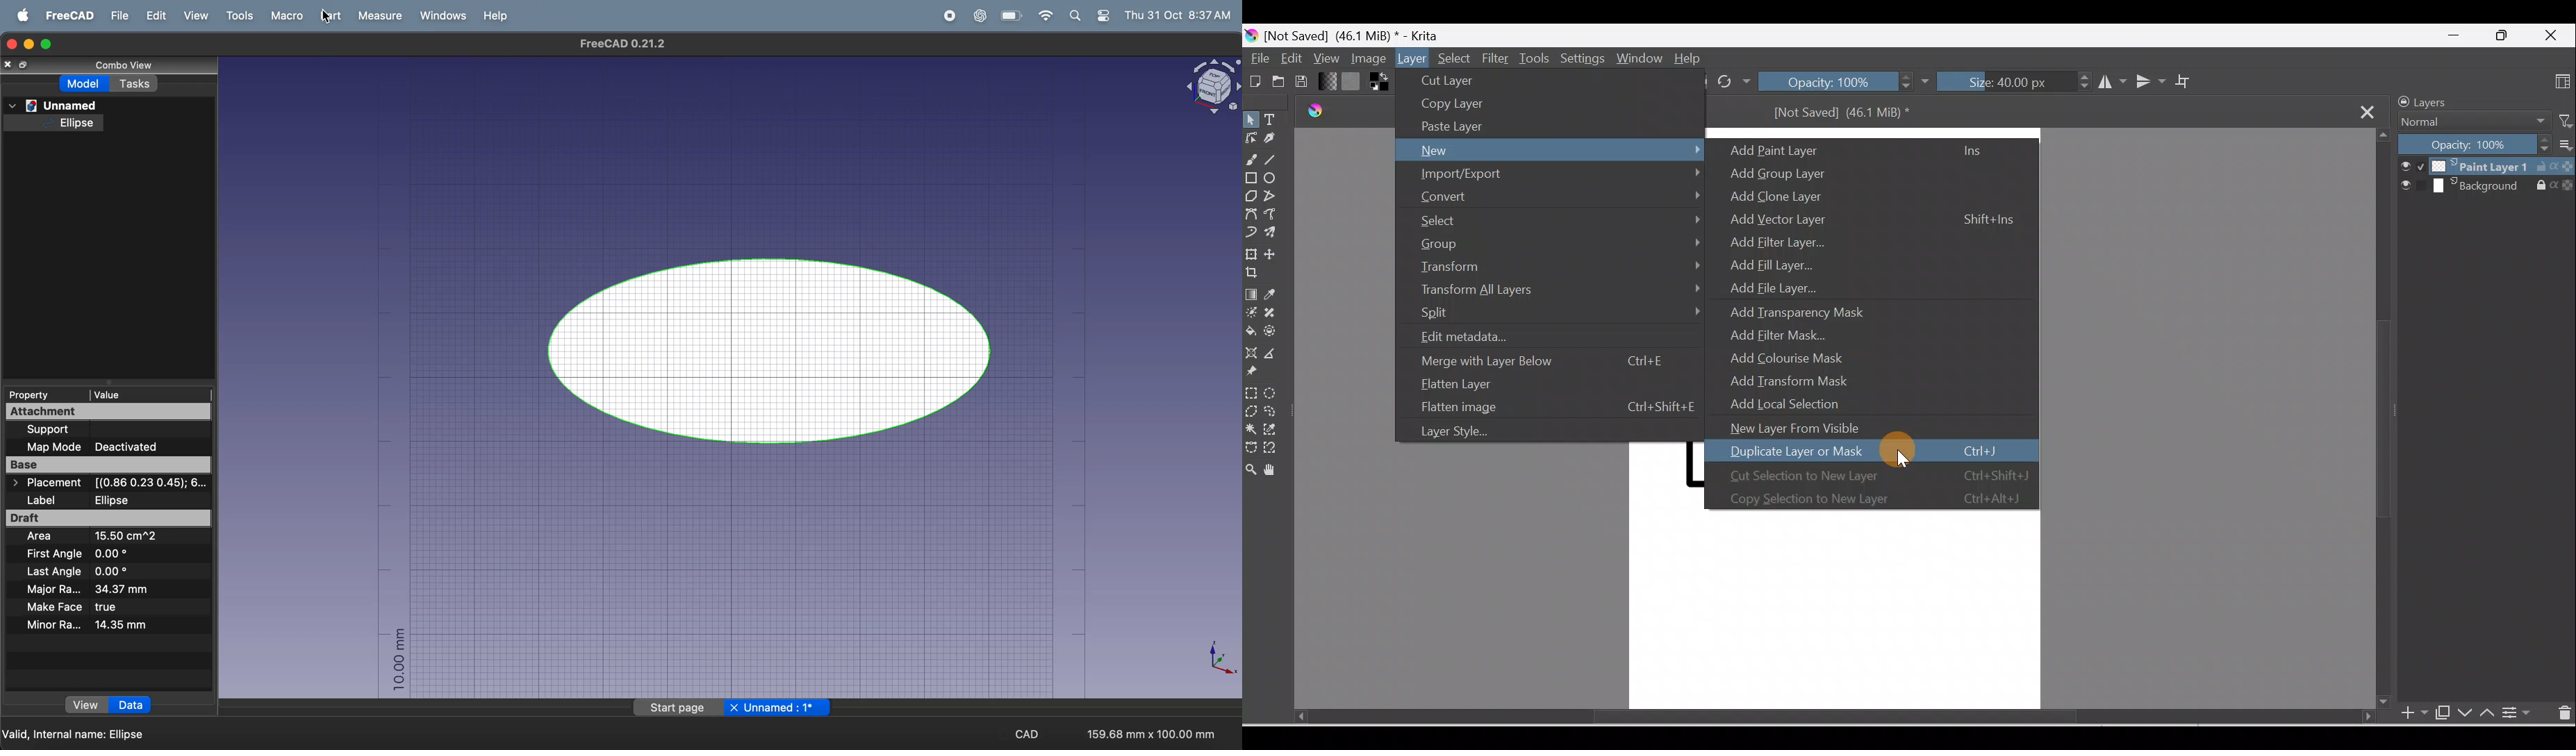 Image resolution: width=2576 pixels, height=756 pixels. What do you see at coordinates (1362, 33) in the screenshot?
I see `[Not Saved] (46 1 MiB) * - Krita` at bounding box center [1362, 33].